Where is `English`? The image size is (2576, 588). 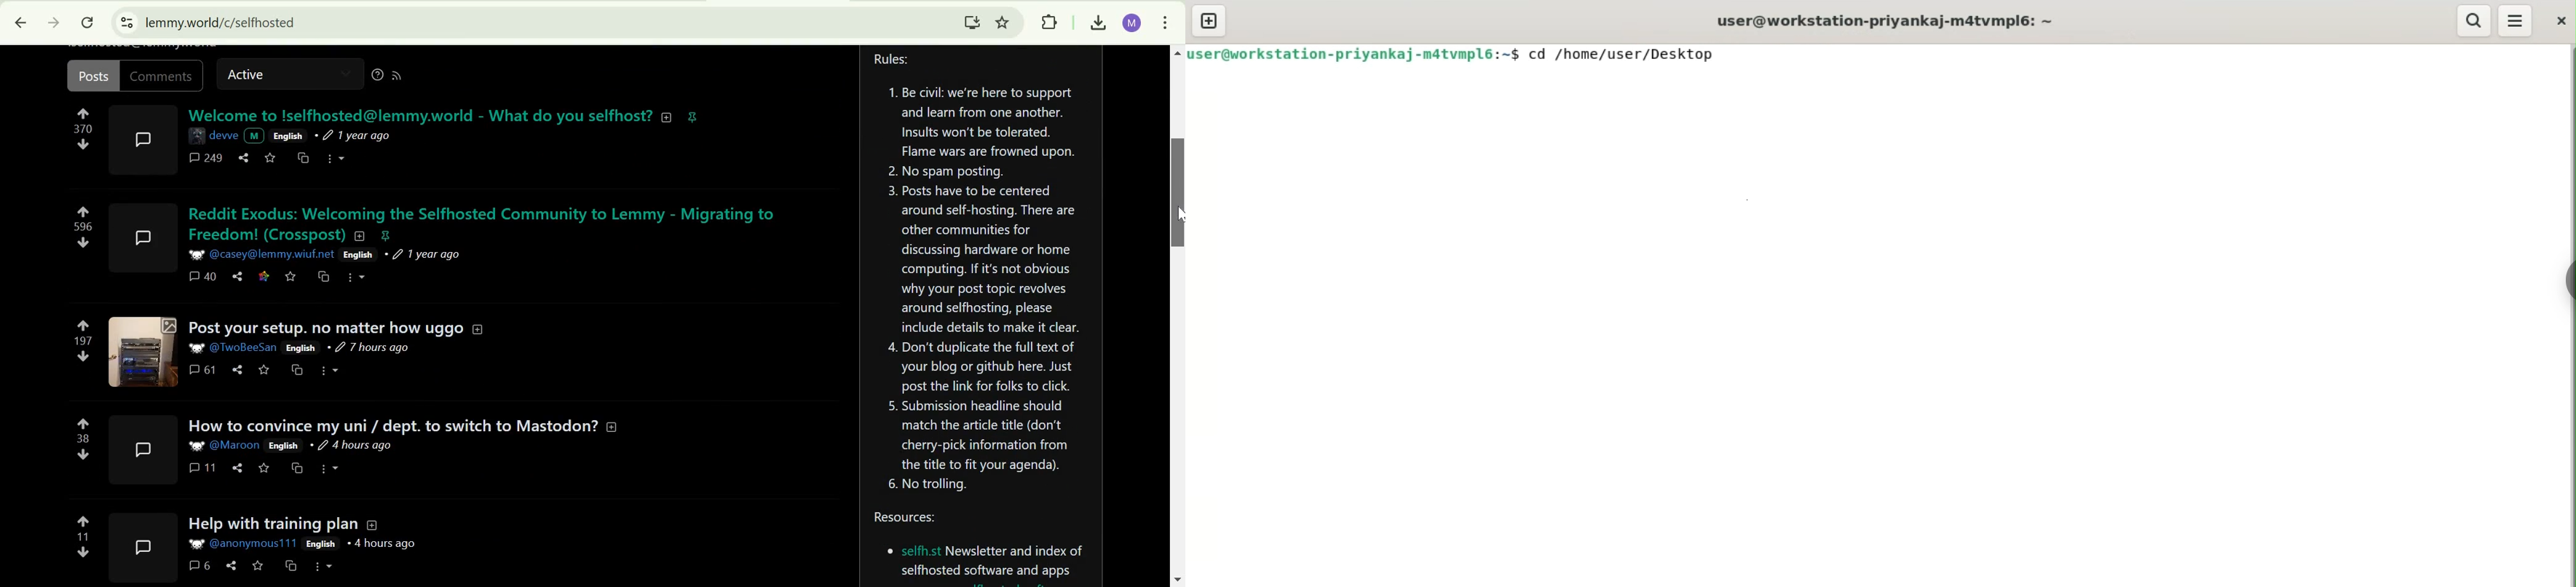
English is located at coordinates (321, 544).